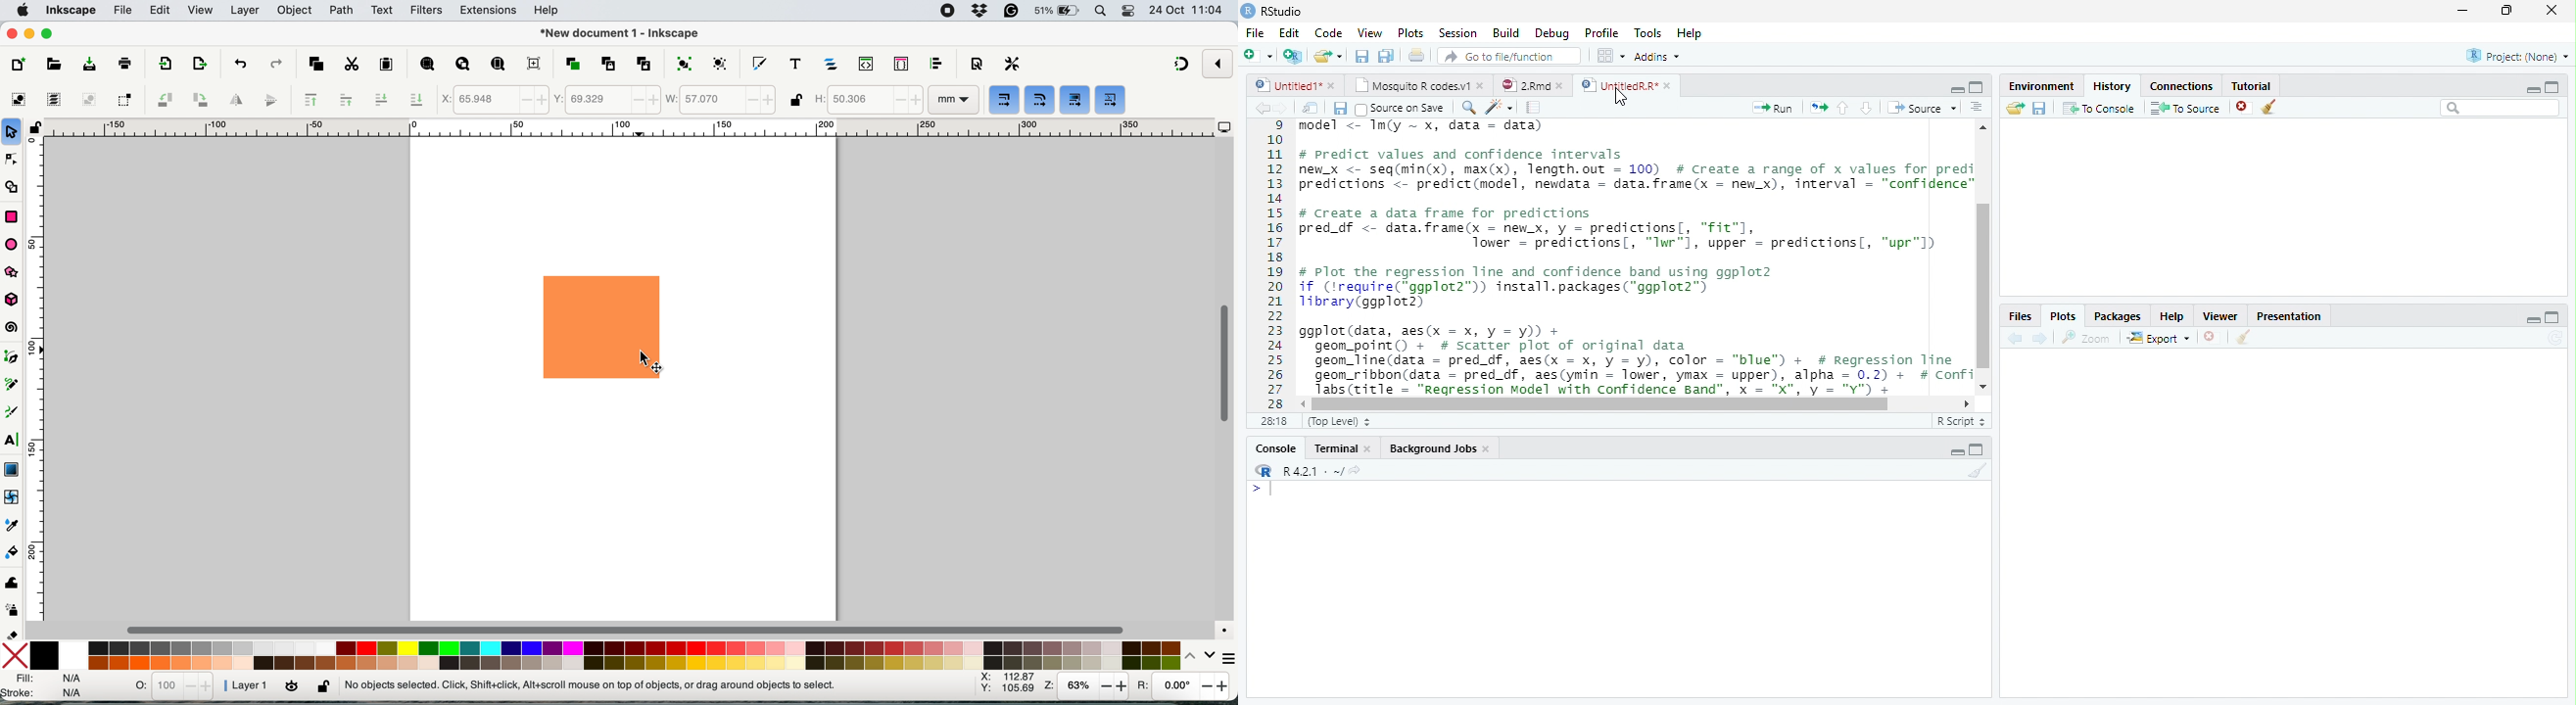 The image size is (2576, 728). I want to click on Untitled, so click(1296, 84).